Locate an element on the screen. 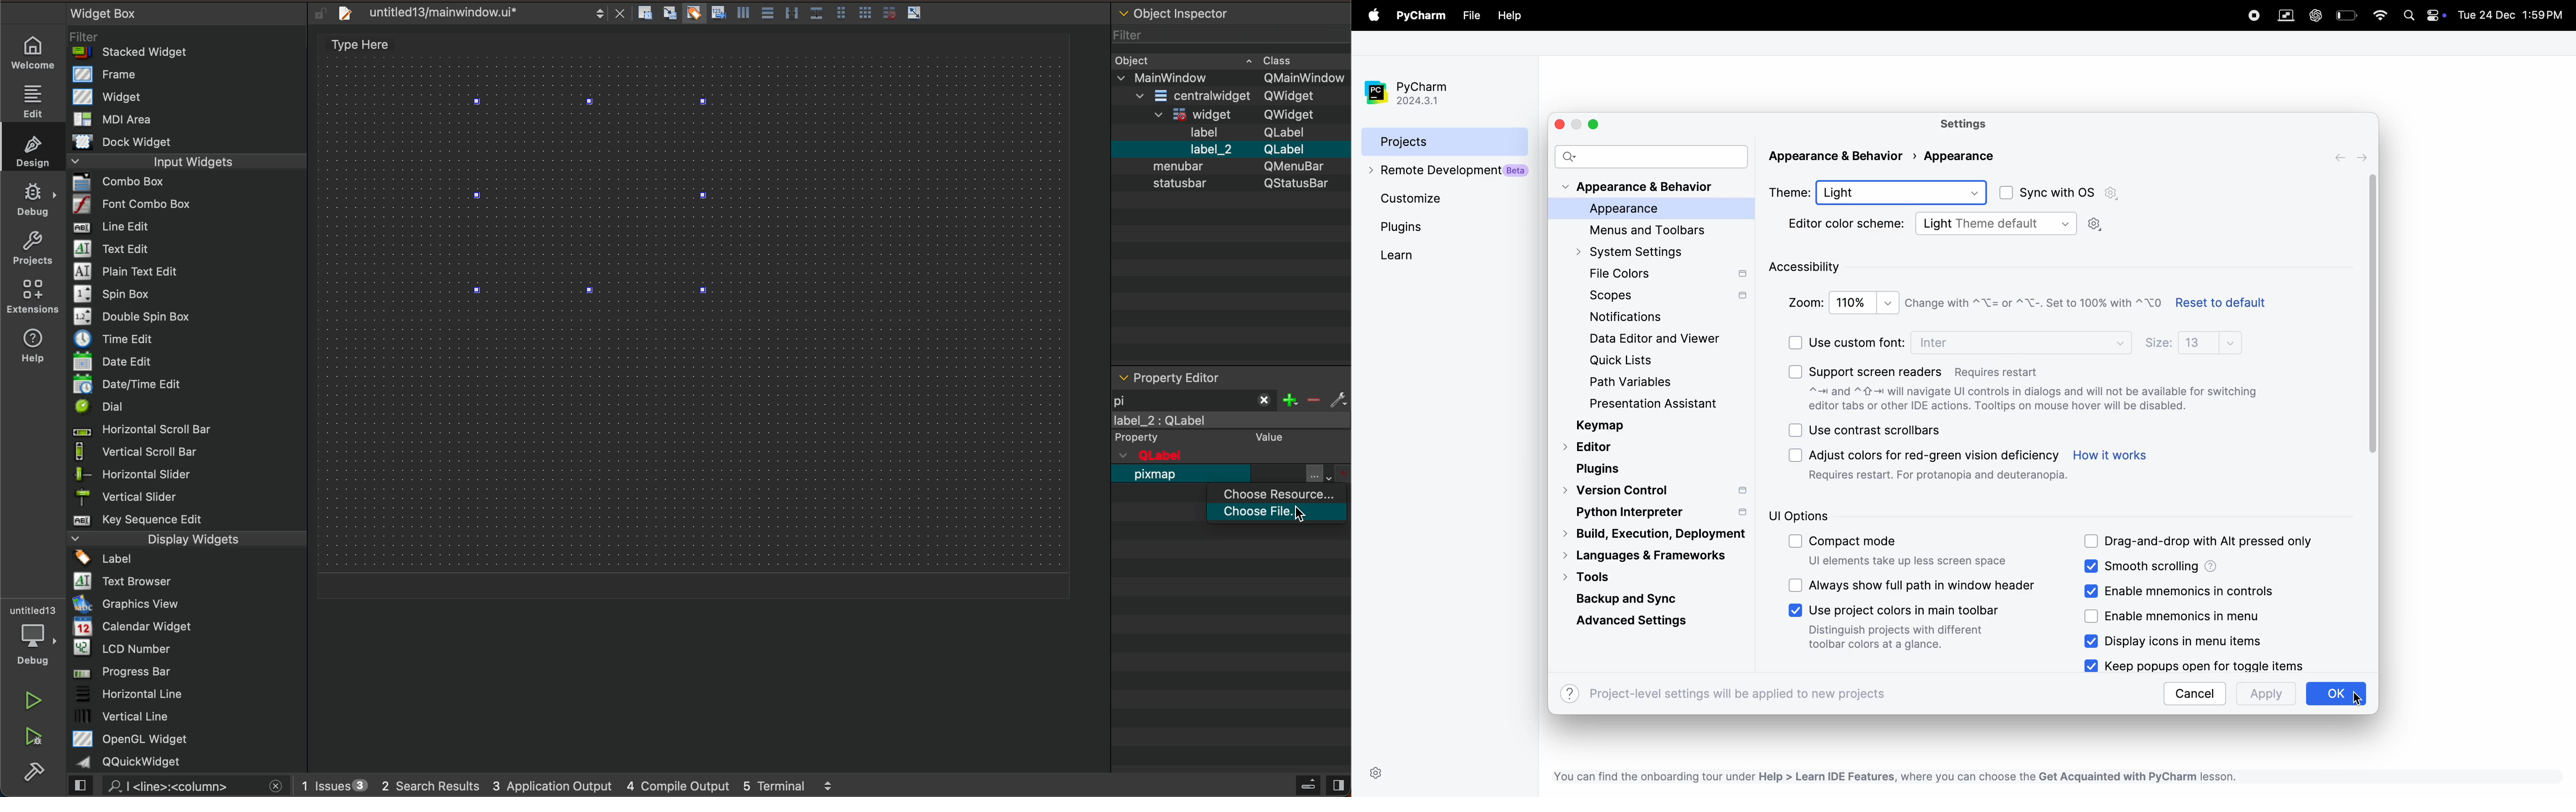 Image resolution: width=2576 pixels, height=812 pixels. notifications is located at coordinates (1631, 318).